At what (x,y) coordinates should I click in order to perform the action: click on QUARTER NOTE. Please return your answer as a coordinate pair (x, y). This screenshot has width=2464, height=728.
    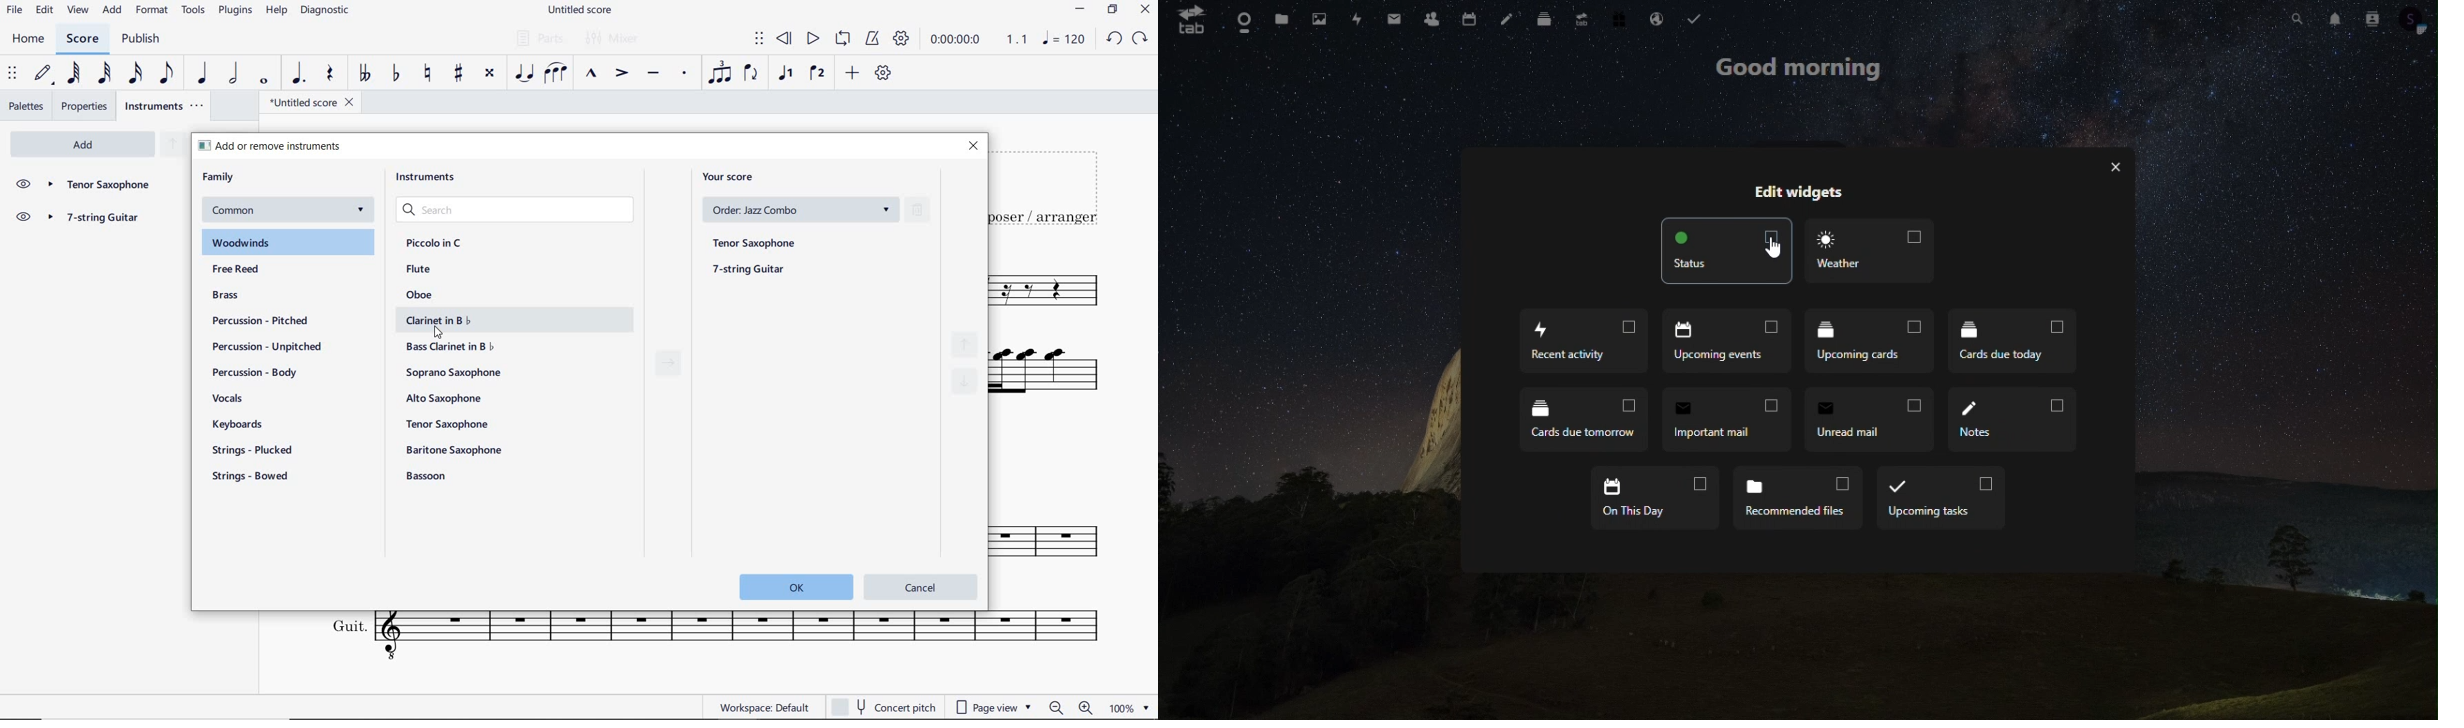
    Looking at the image, I should click on (203, 73).